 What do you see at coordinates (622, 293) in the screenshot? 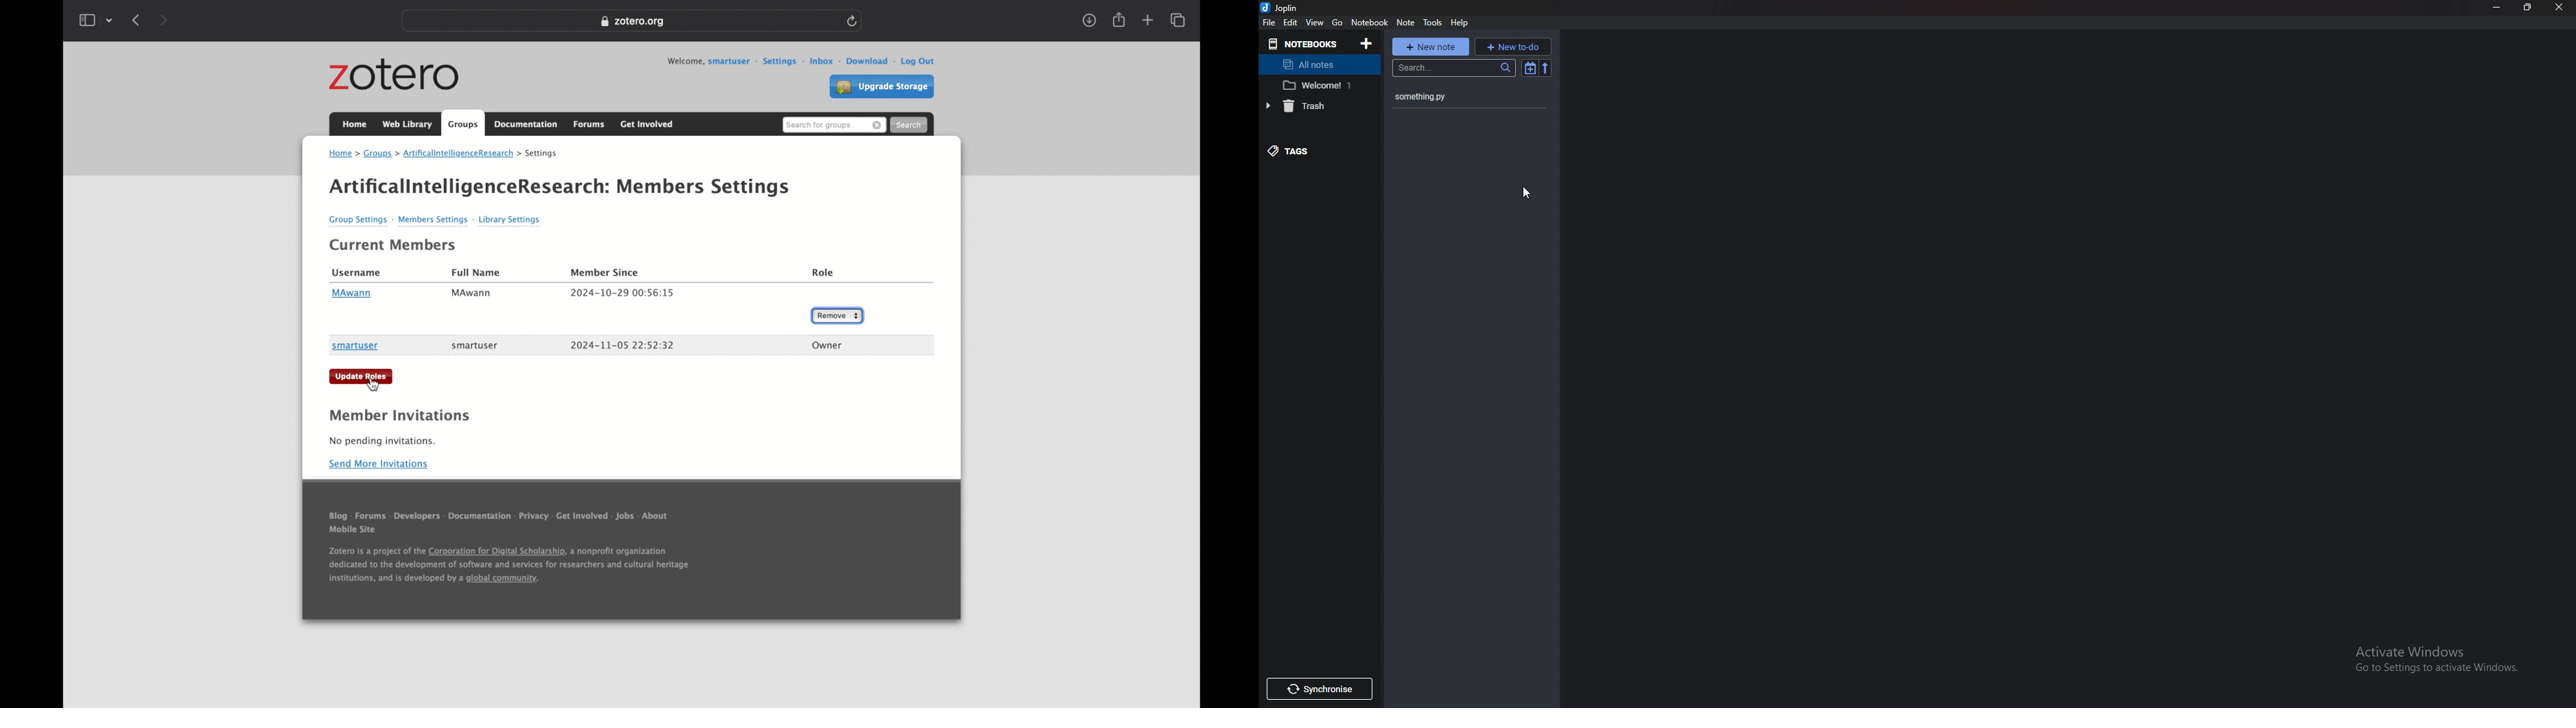
I see `member since date` at bounding box center [622, 293].